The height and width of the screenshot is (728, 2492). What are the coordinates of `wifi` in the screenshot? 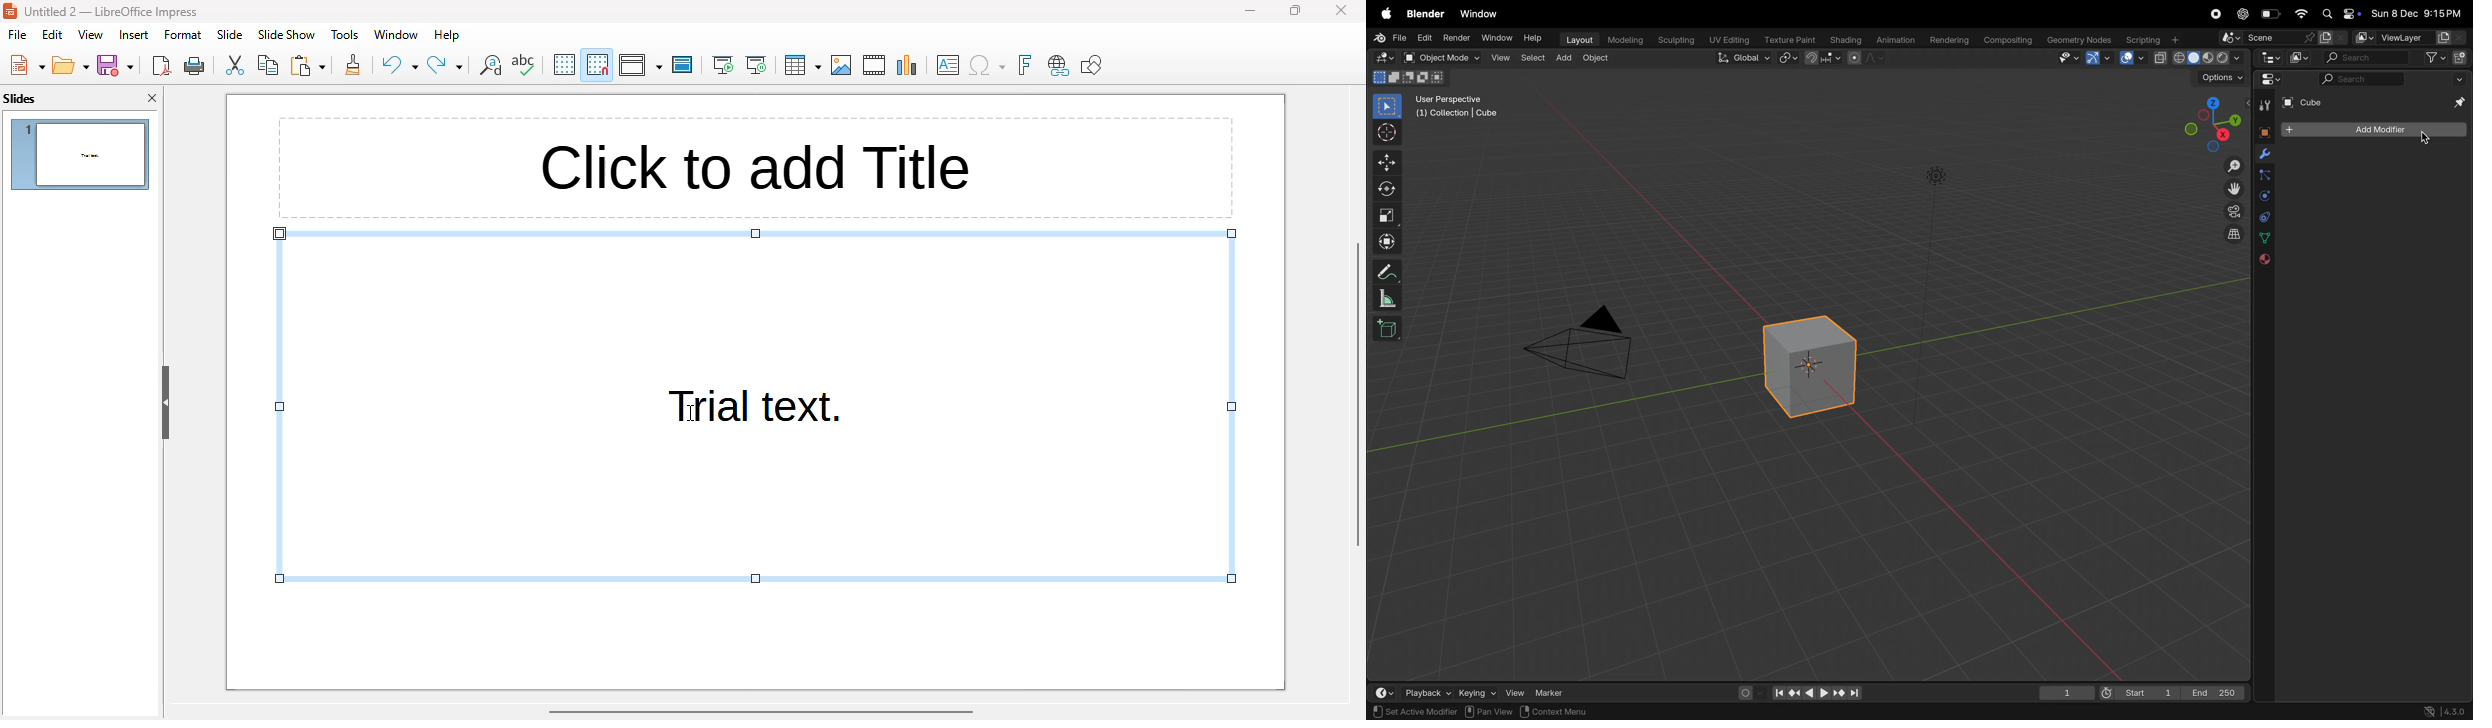 It's located at (2301, 14).